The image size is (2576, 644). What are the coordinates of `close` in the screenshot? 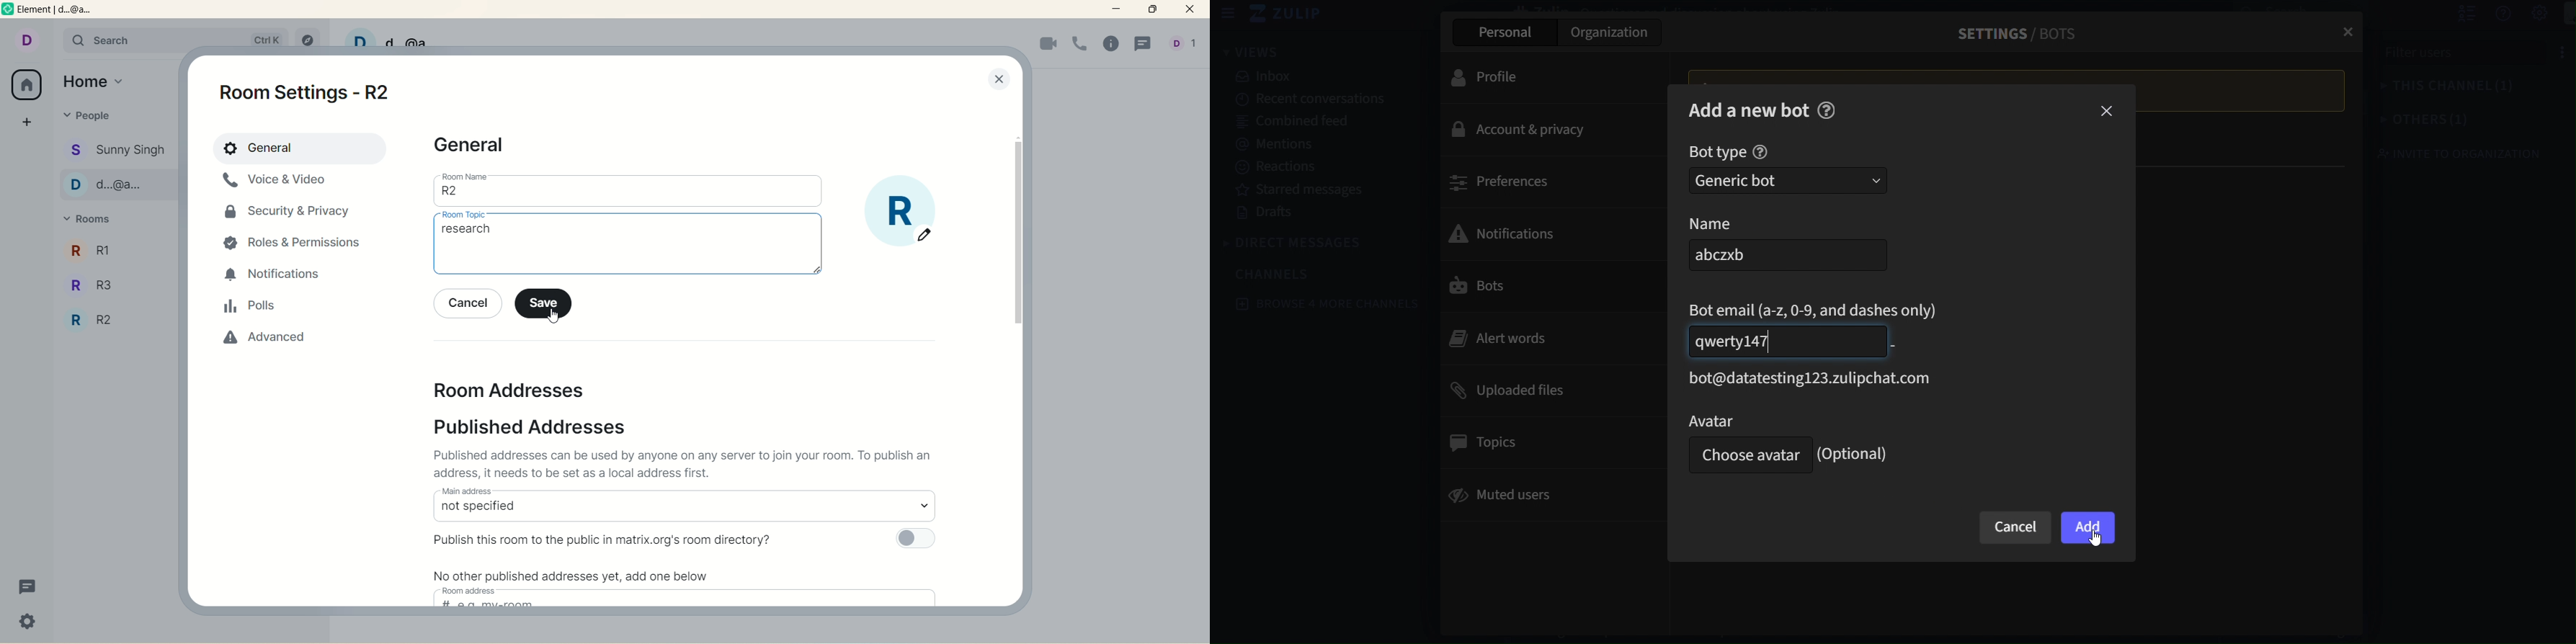 It's located at (999, 81).